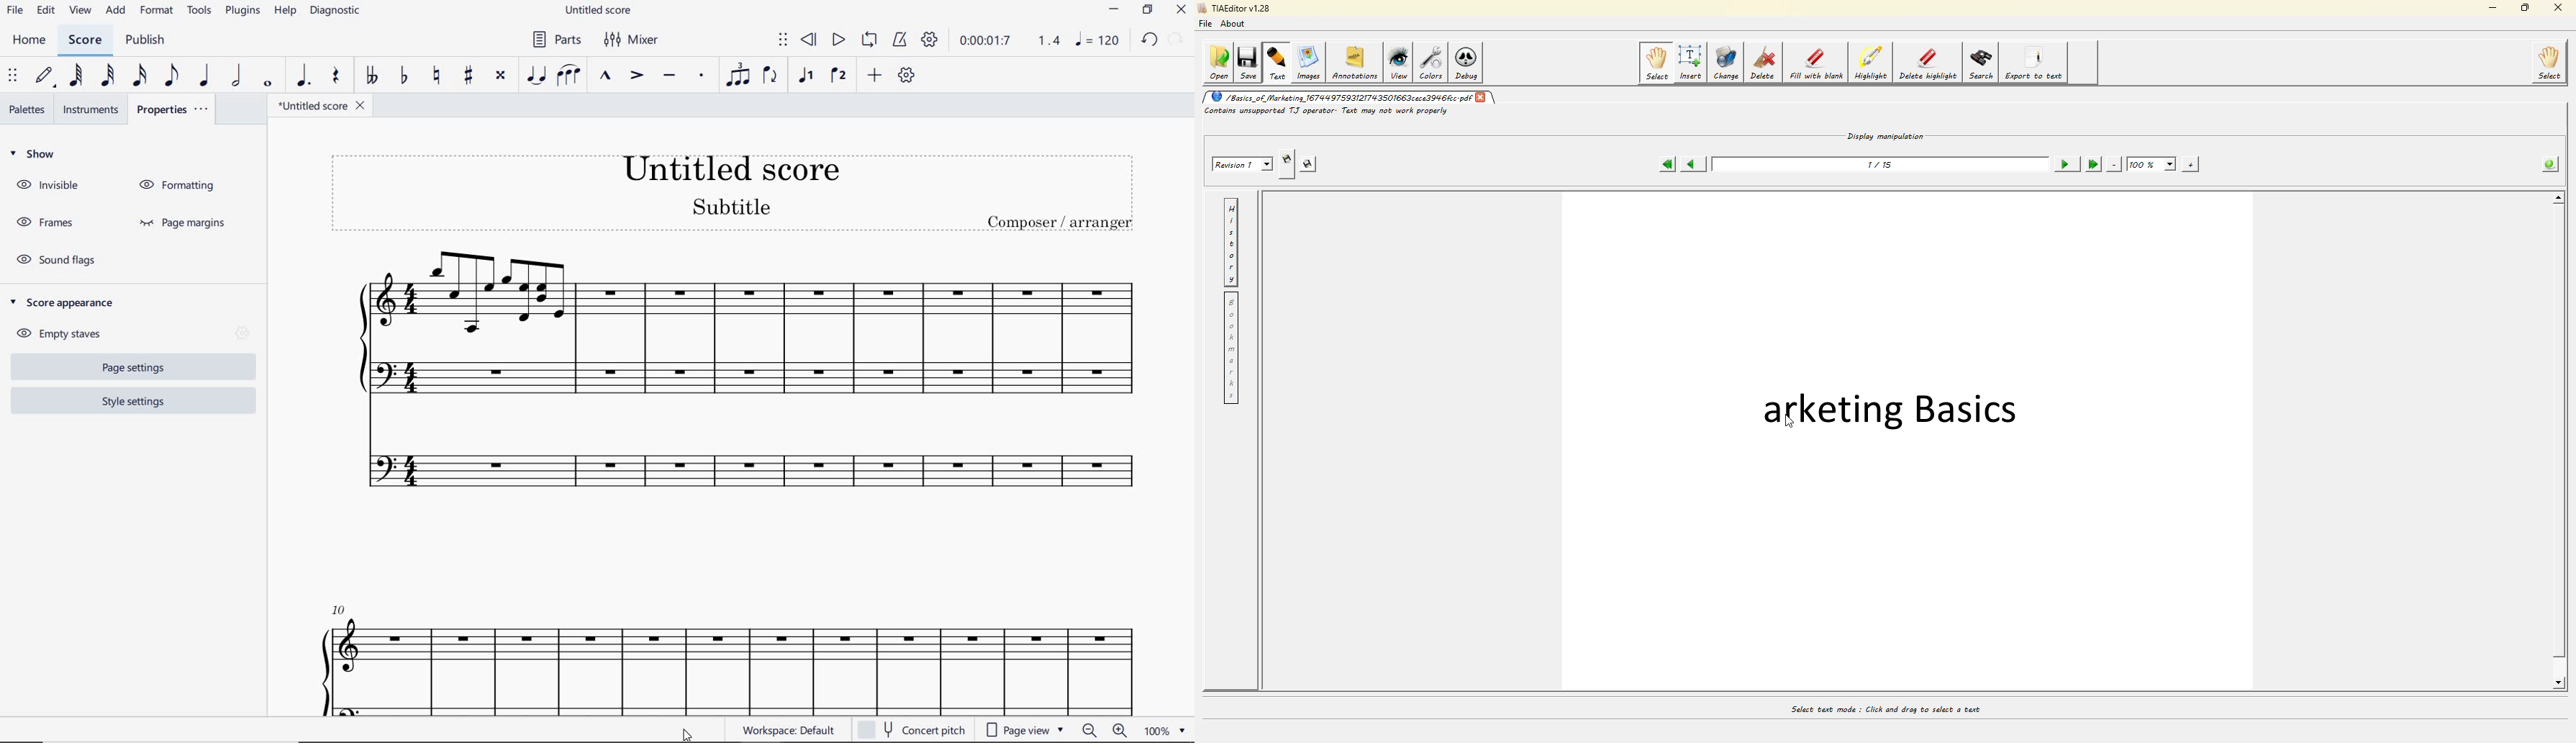 This screenshot has height=756, width=2576. What do you see at coordinates (128, 368) in the screenshot?
I see `PAGE SETTINGS` at bounding box center [128, 368].